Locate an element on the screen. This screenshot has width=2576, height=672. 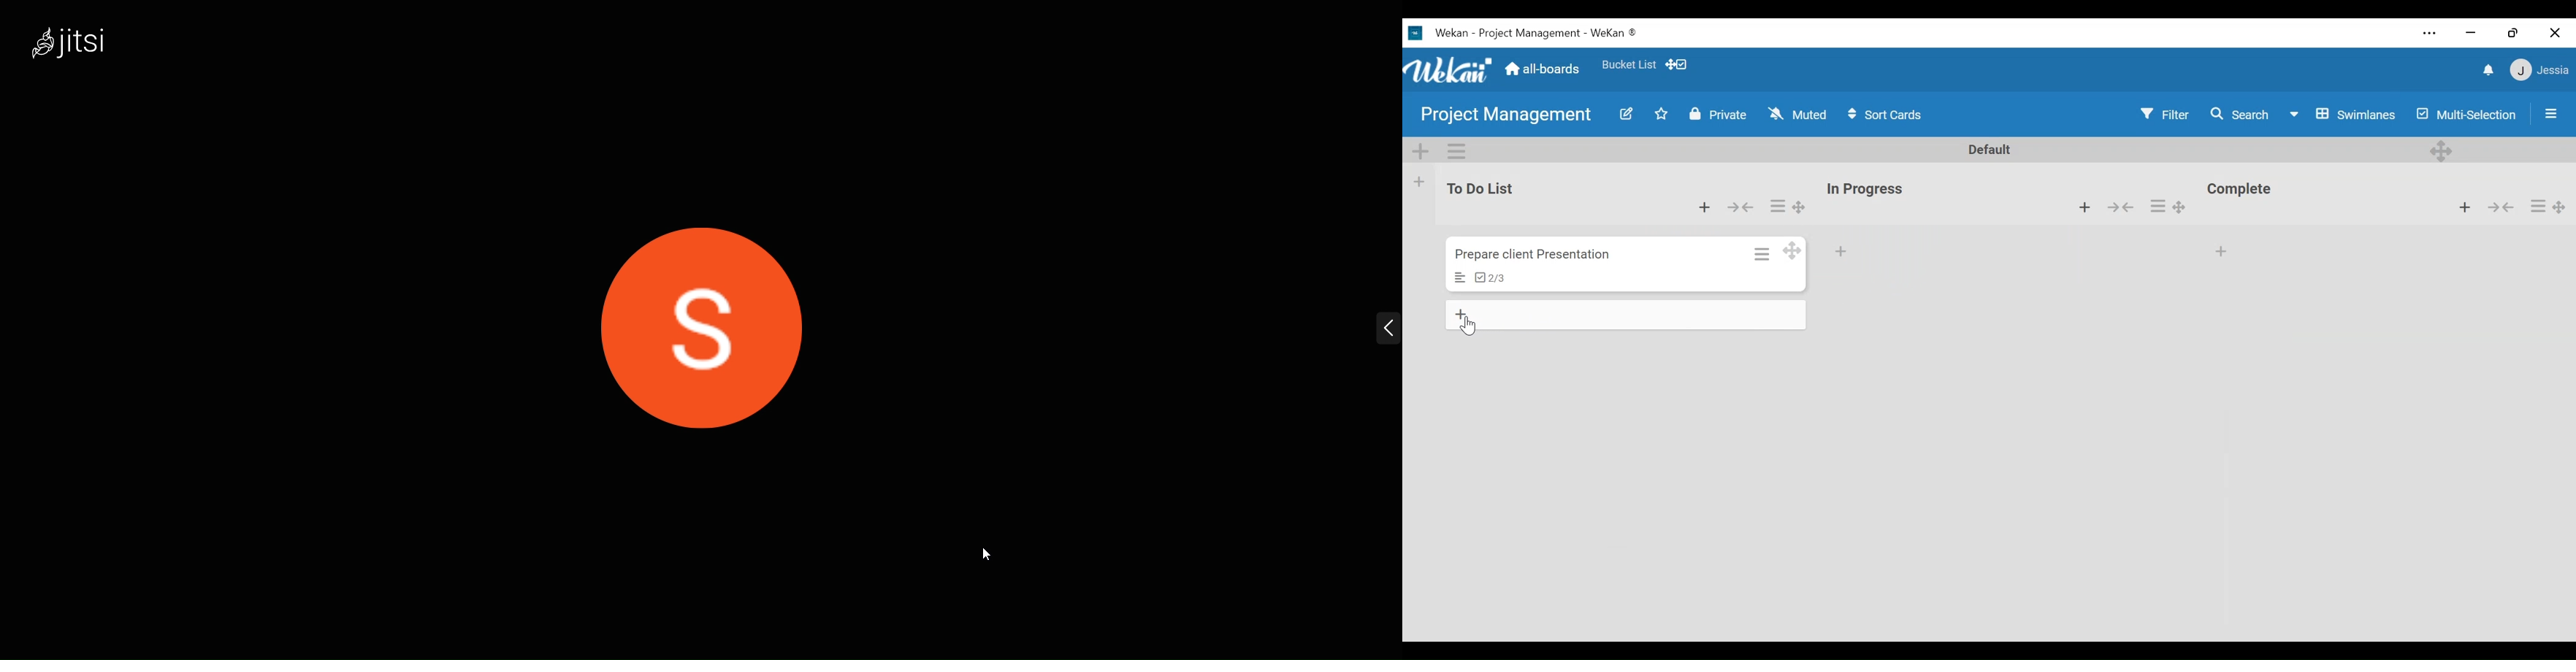
minimize is located at coordinates (2472, 32).